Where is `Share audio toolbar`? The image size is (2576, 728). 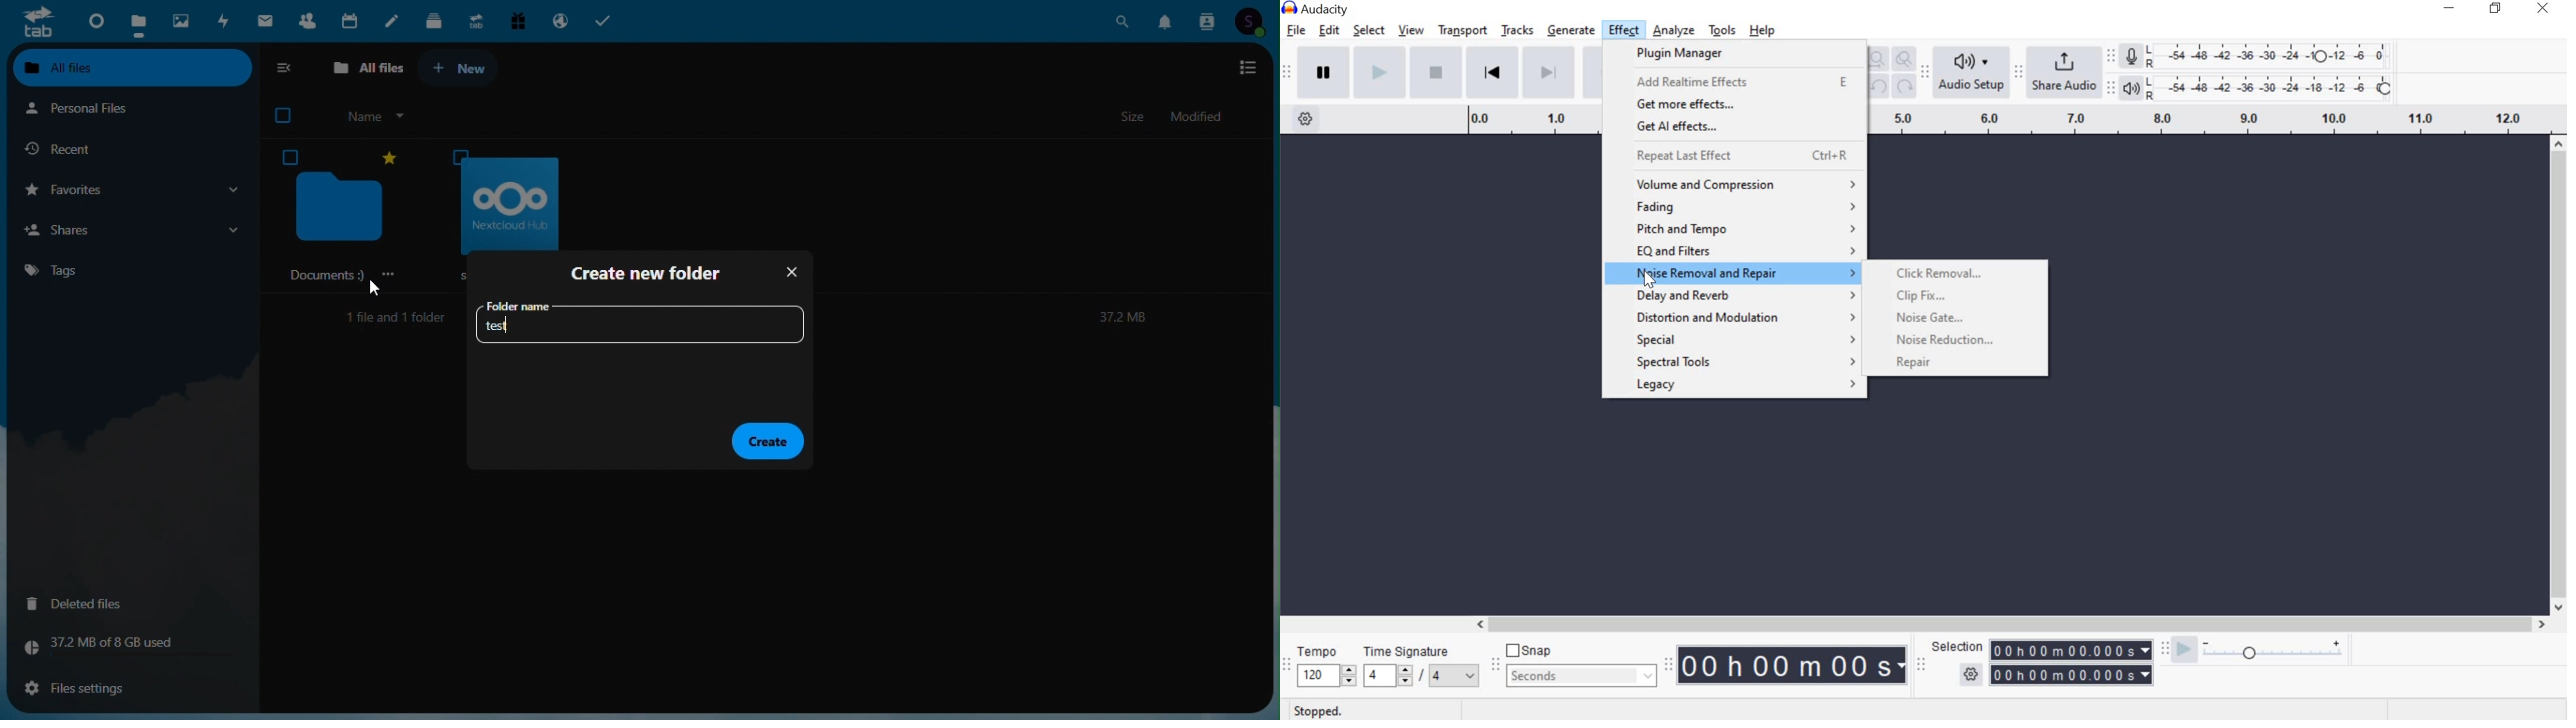 Share audio toolbar is located at coordinates (2019, 71).